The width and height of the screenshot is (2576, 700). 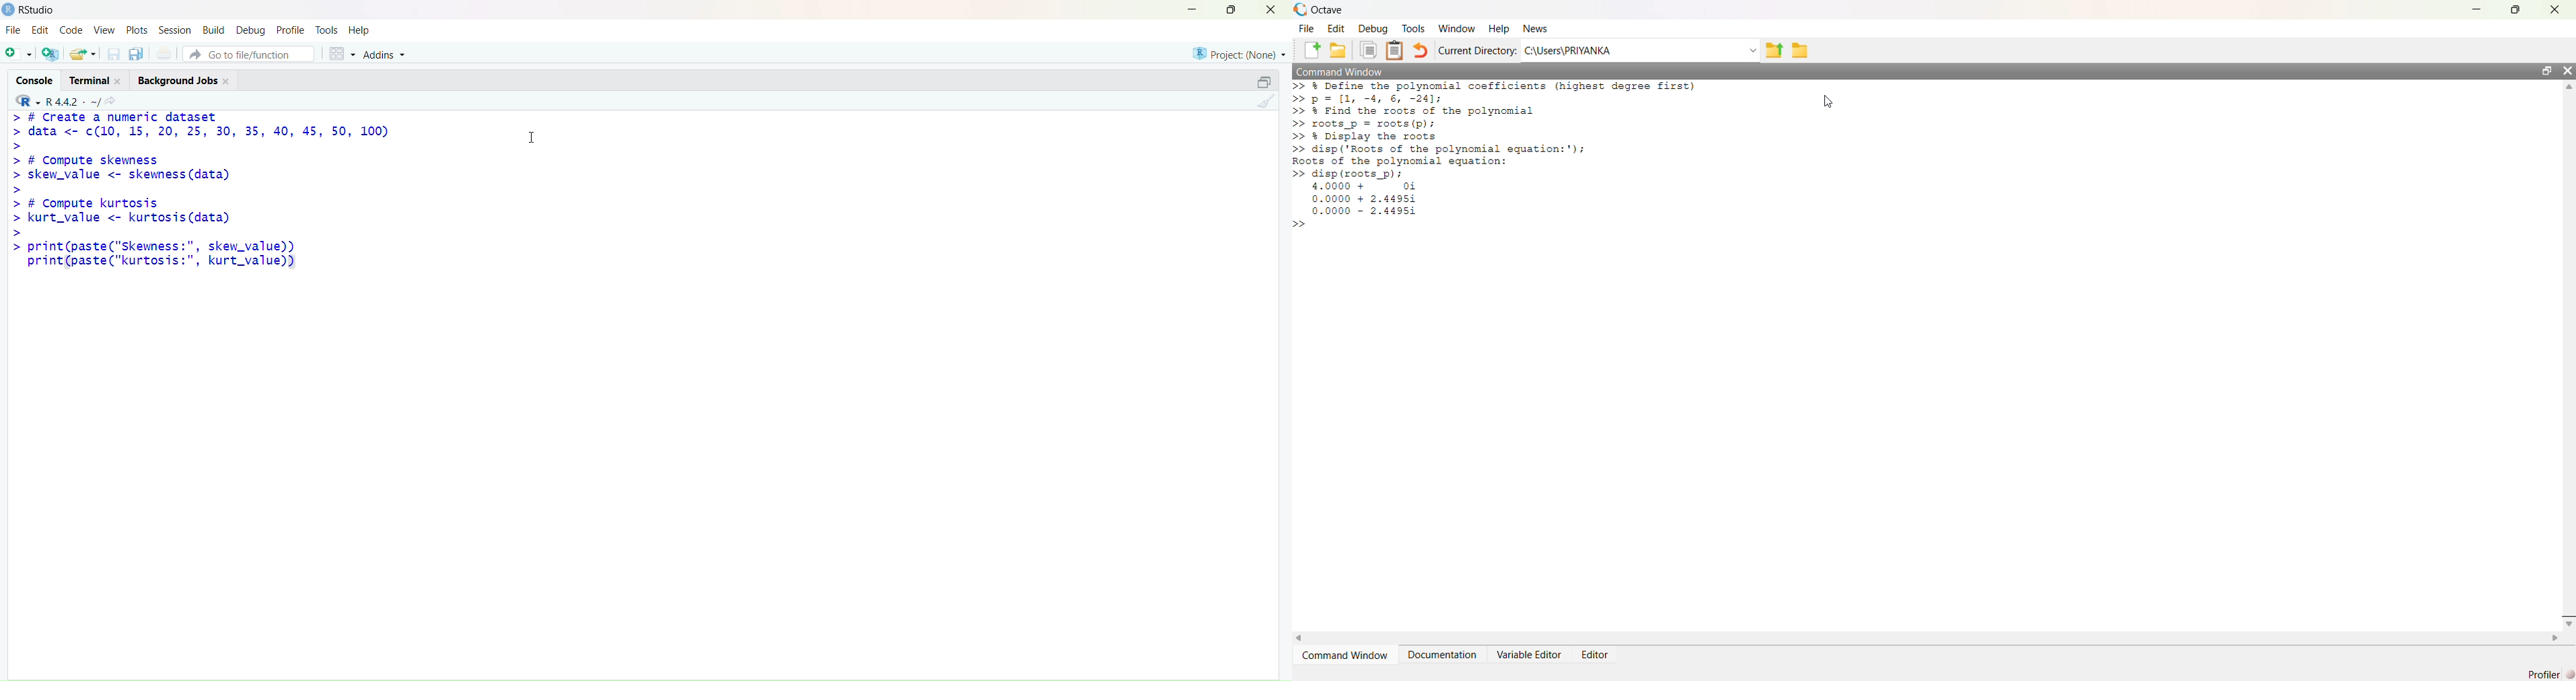 What do you see at coordinates (340, 52) in the screenshot?
I see `Workspace panes` at bounding box center [340, 52].